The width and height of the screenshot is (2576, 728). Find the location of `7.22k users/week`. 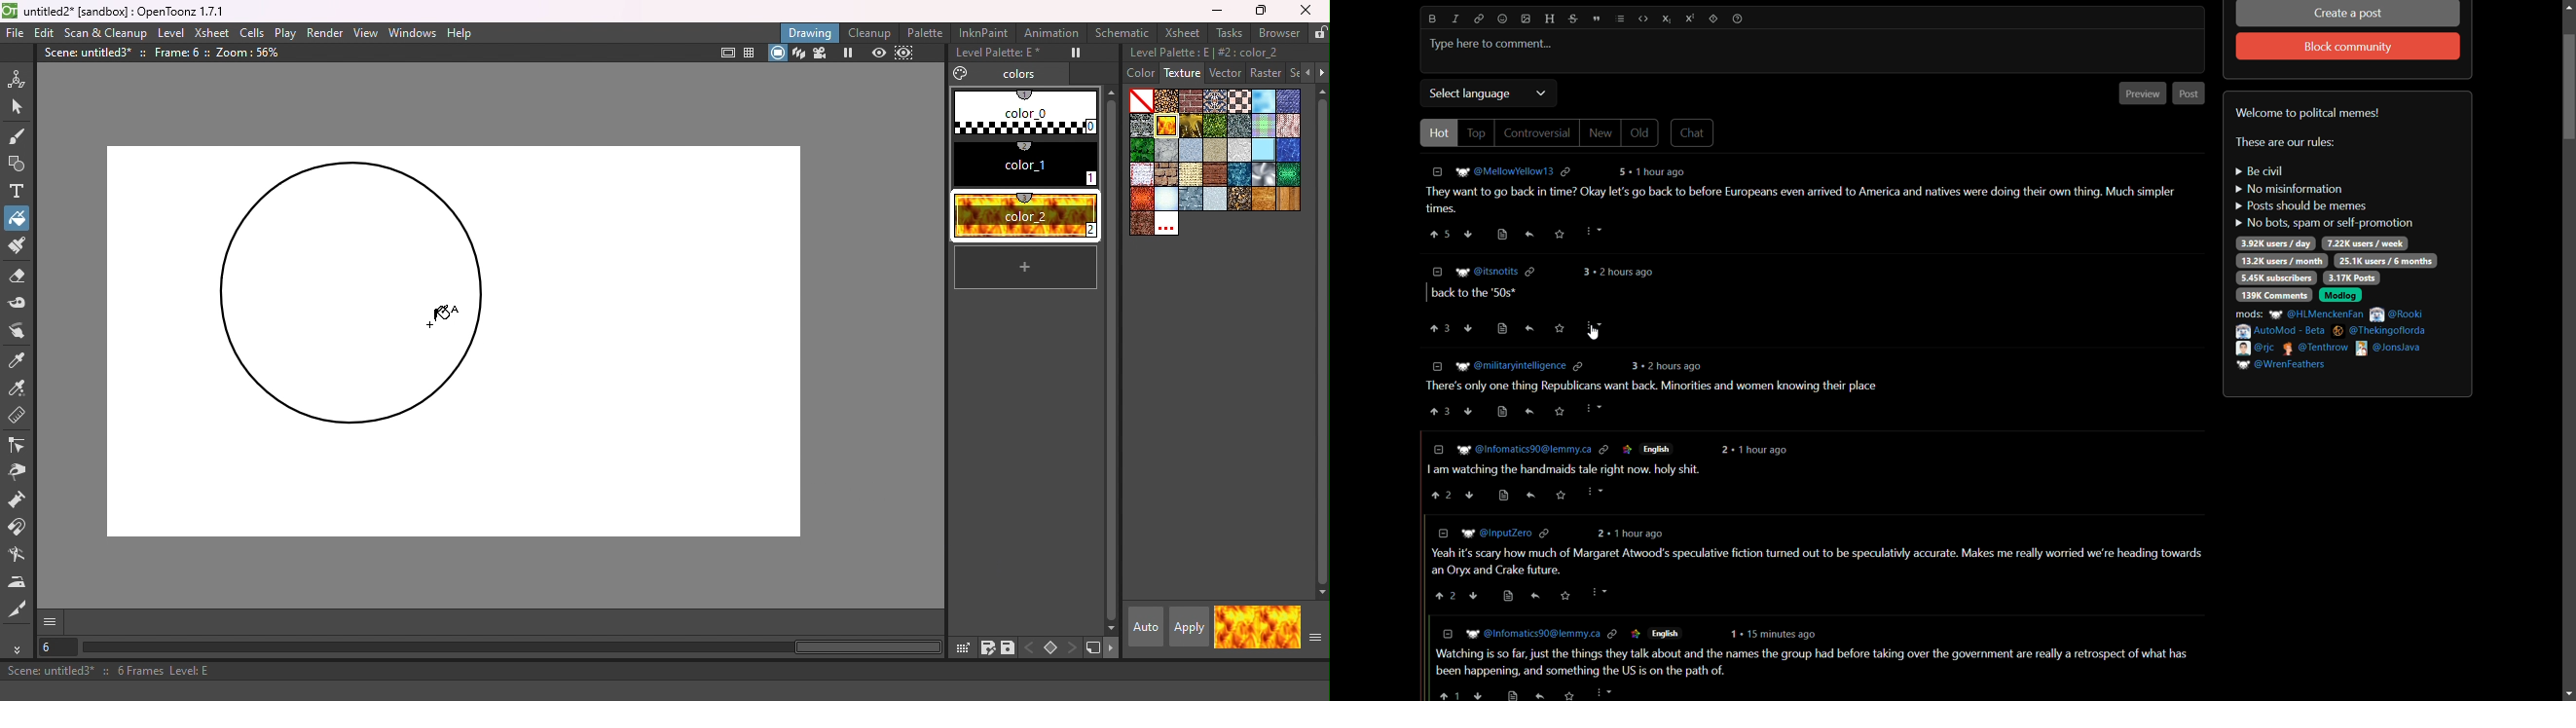

7.22k users/week is located at coordinates (2364, 244).